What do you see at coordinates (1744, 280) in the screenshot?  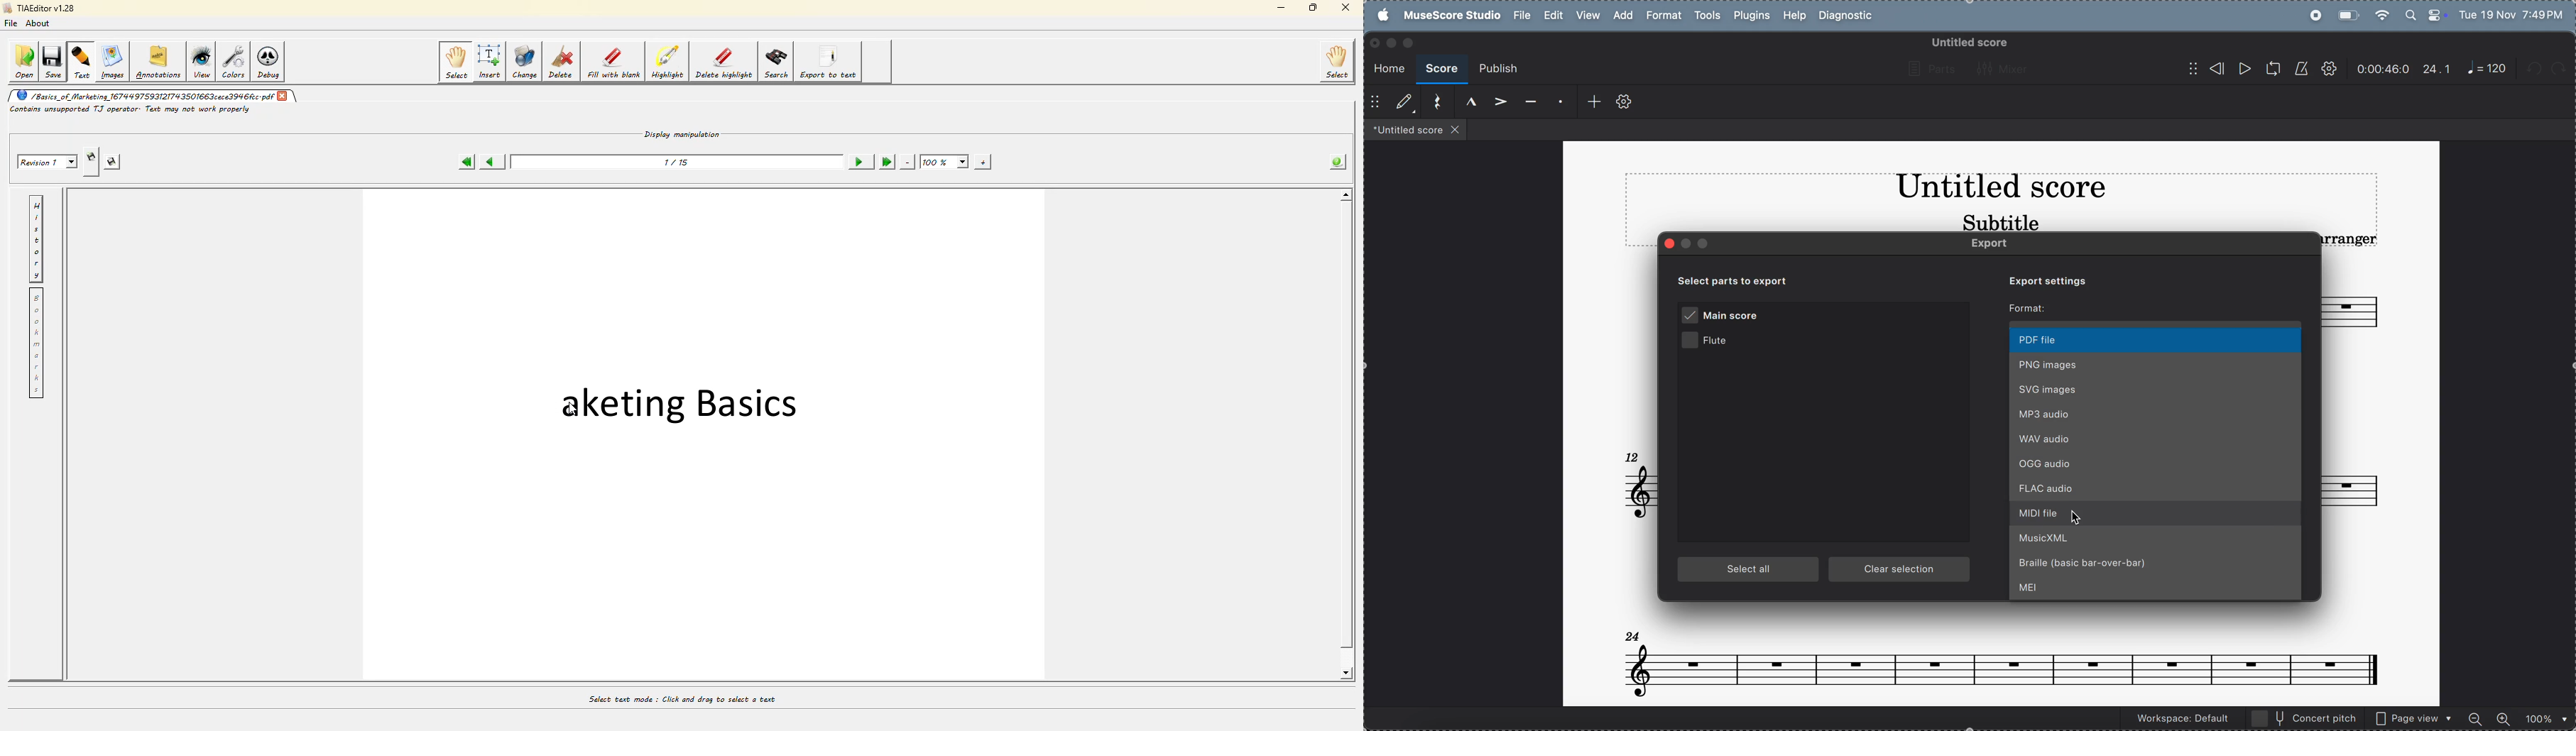 I see `select parts to exports` at bounding box center [1744, 280].